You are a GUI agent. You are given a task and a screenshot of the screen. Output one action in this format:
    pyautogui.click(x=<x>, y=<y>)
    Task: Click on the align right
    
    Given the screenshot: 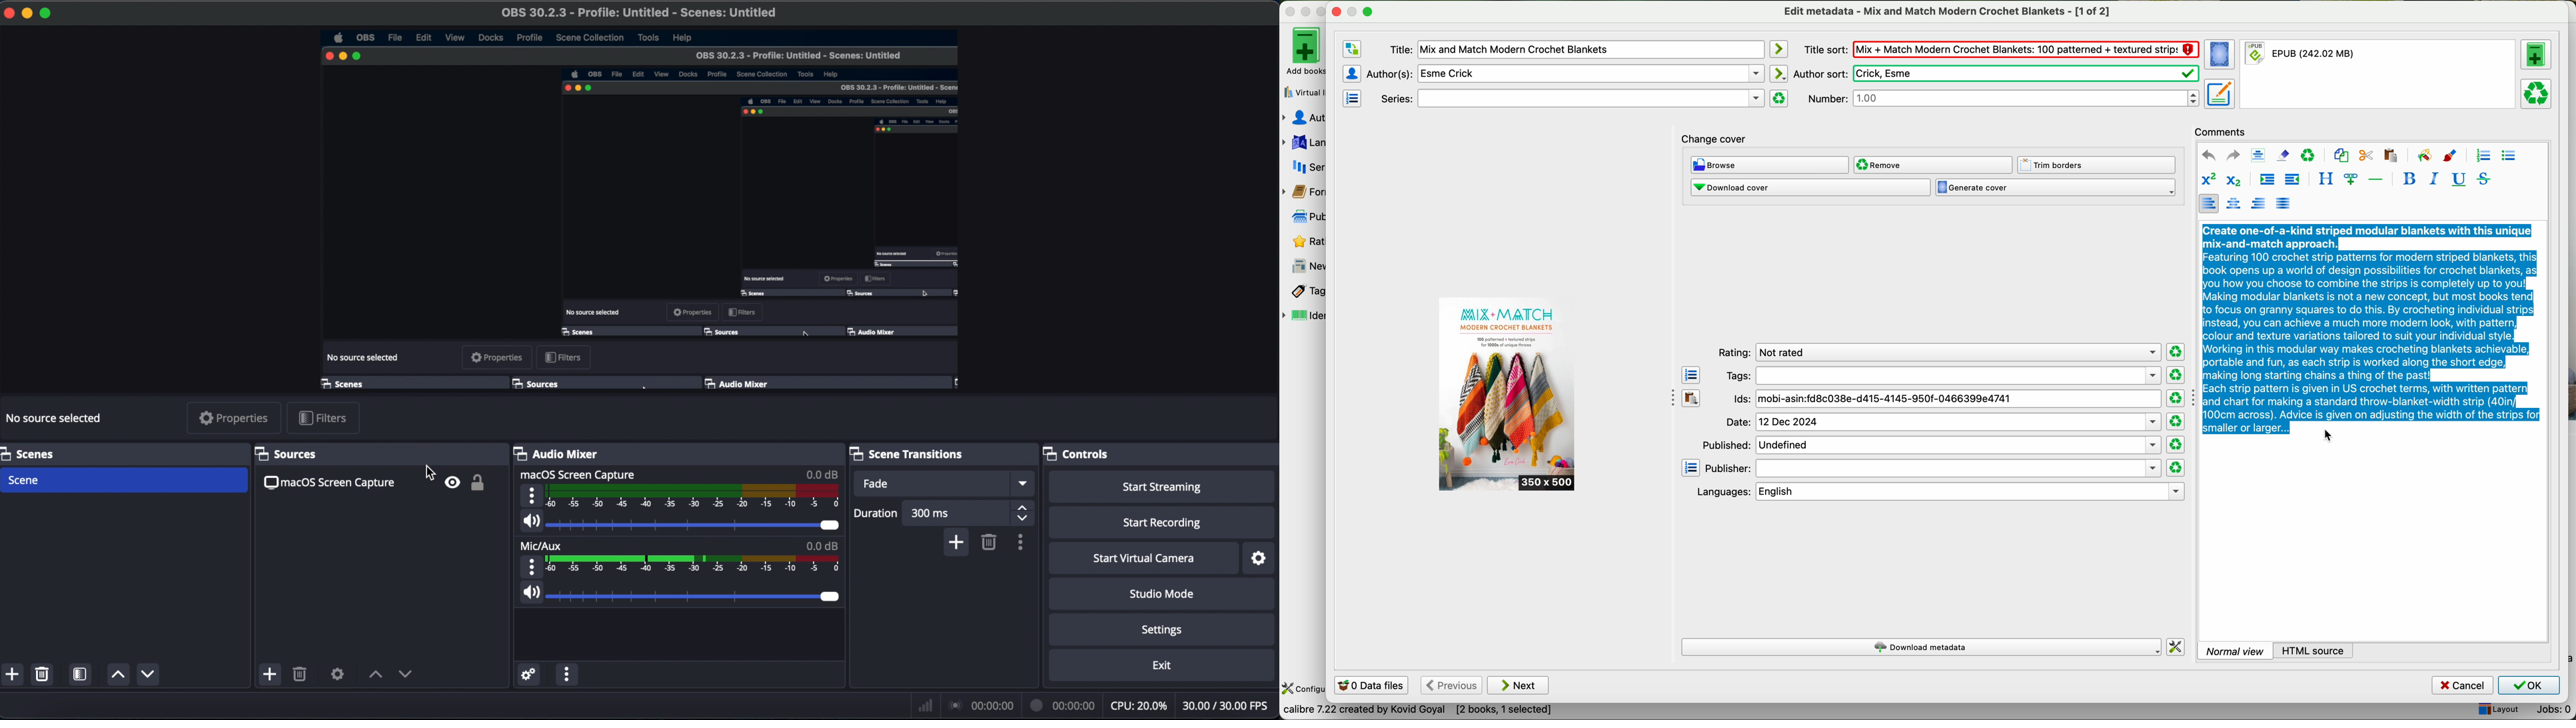 What is the action you would take?
    pyautogui.click(x=2259, y=202)
    